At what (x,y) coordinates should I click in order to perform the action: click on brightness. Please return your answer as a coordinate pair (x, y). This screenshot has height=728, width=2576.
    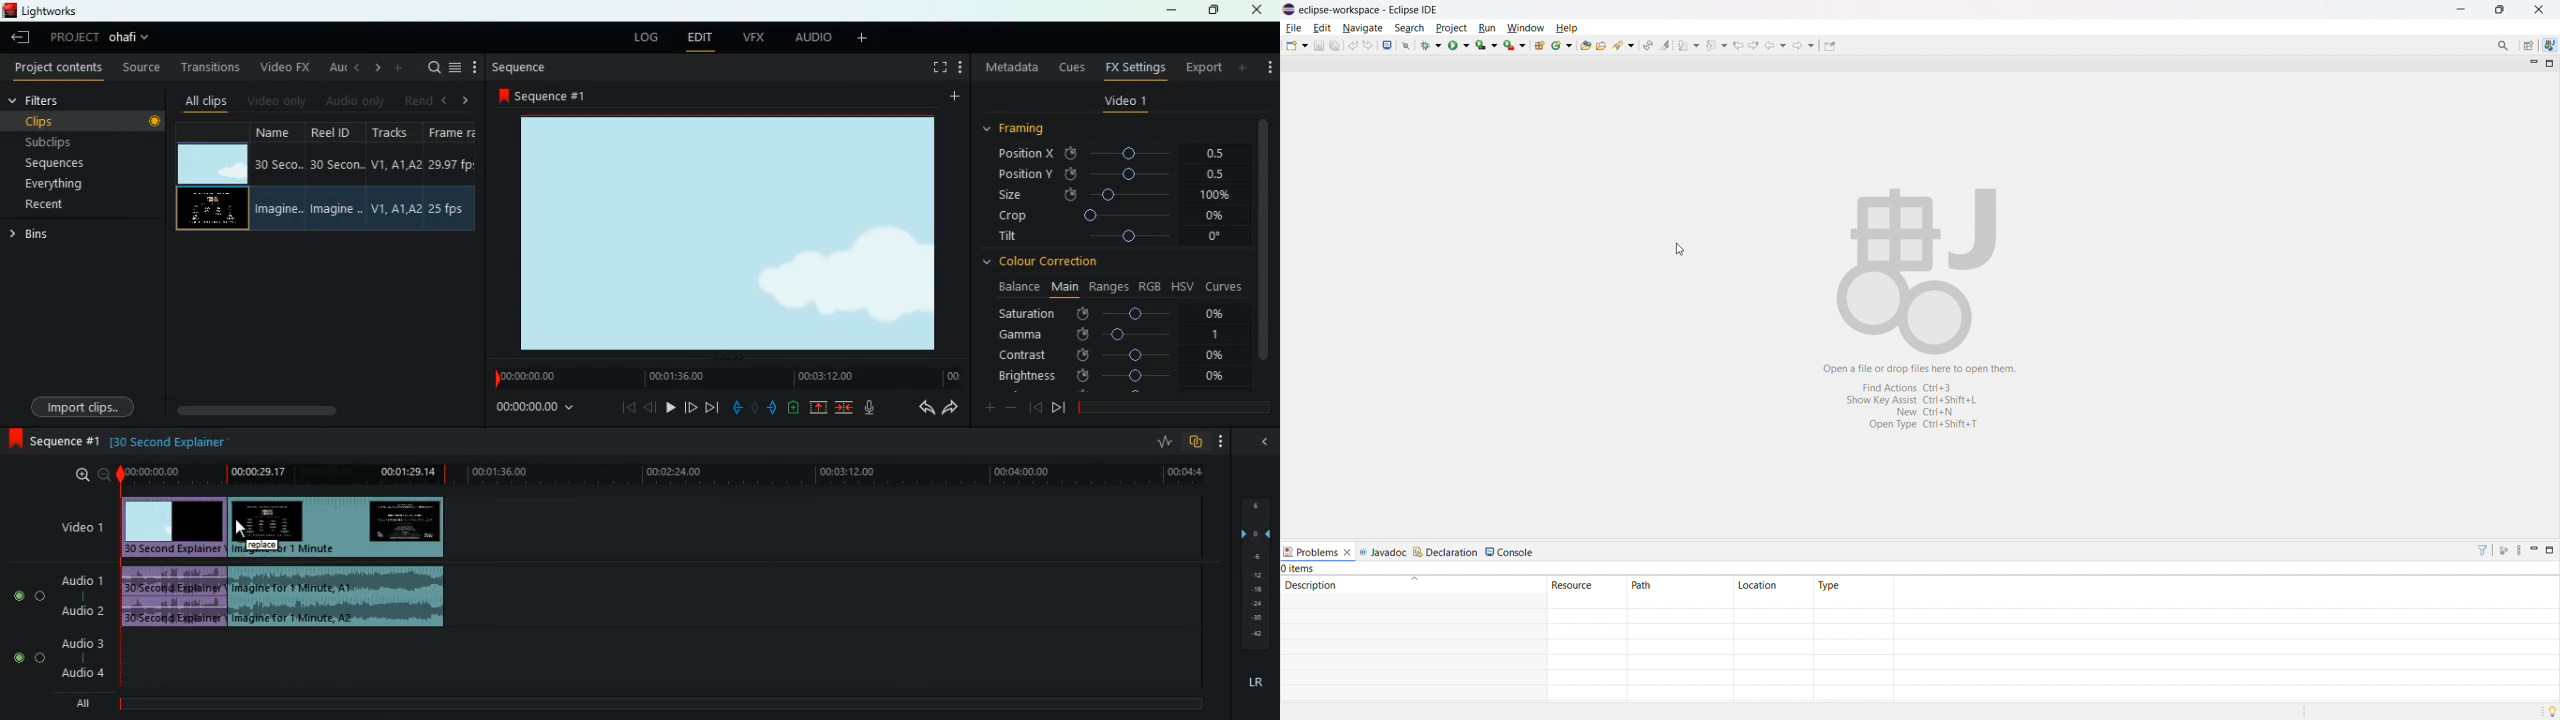
    Looking at the image, I should click on (1113, 377).